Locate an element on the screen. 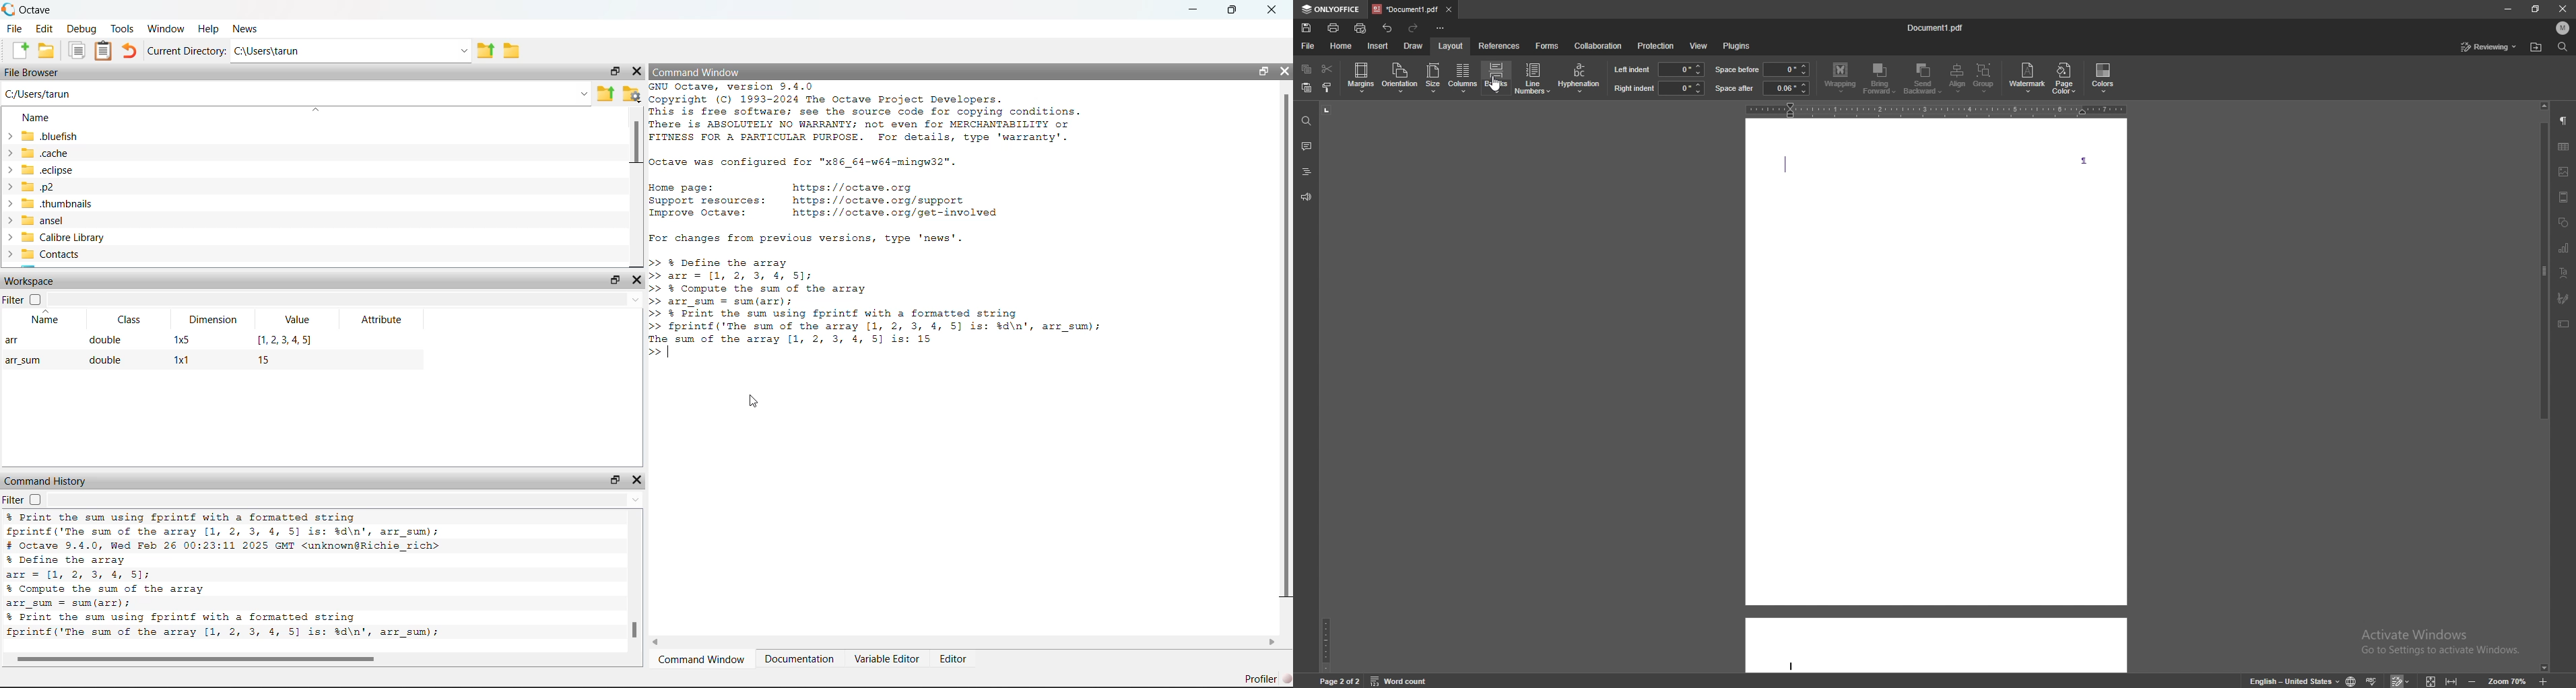 This screenshot has height=700, width=2576. Filter is located at coordinates (13, 499).